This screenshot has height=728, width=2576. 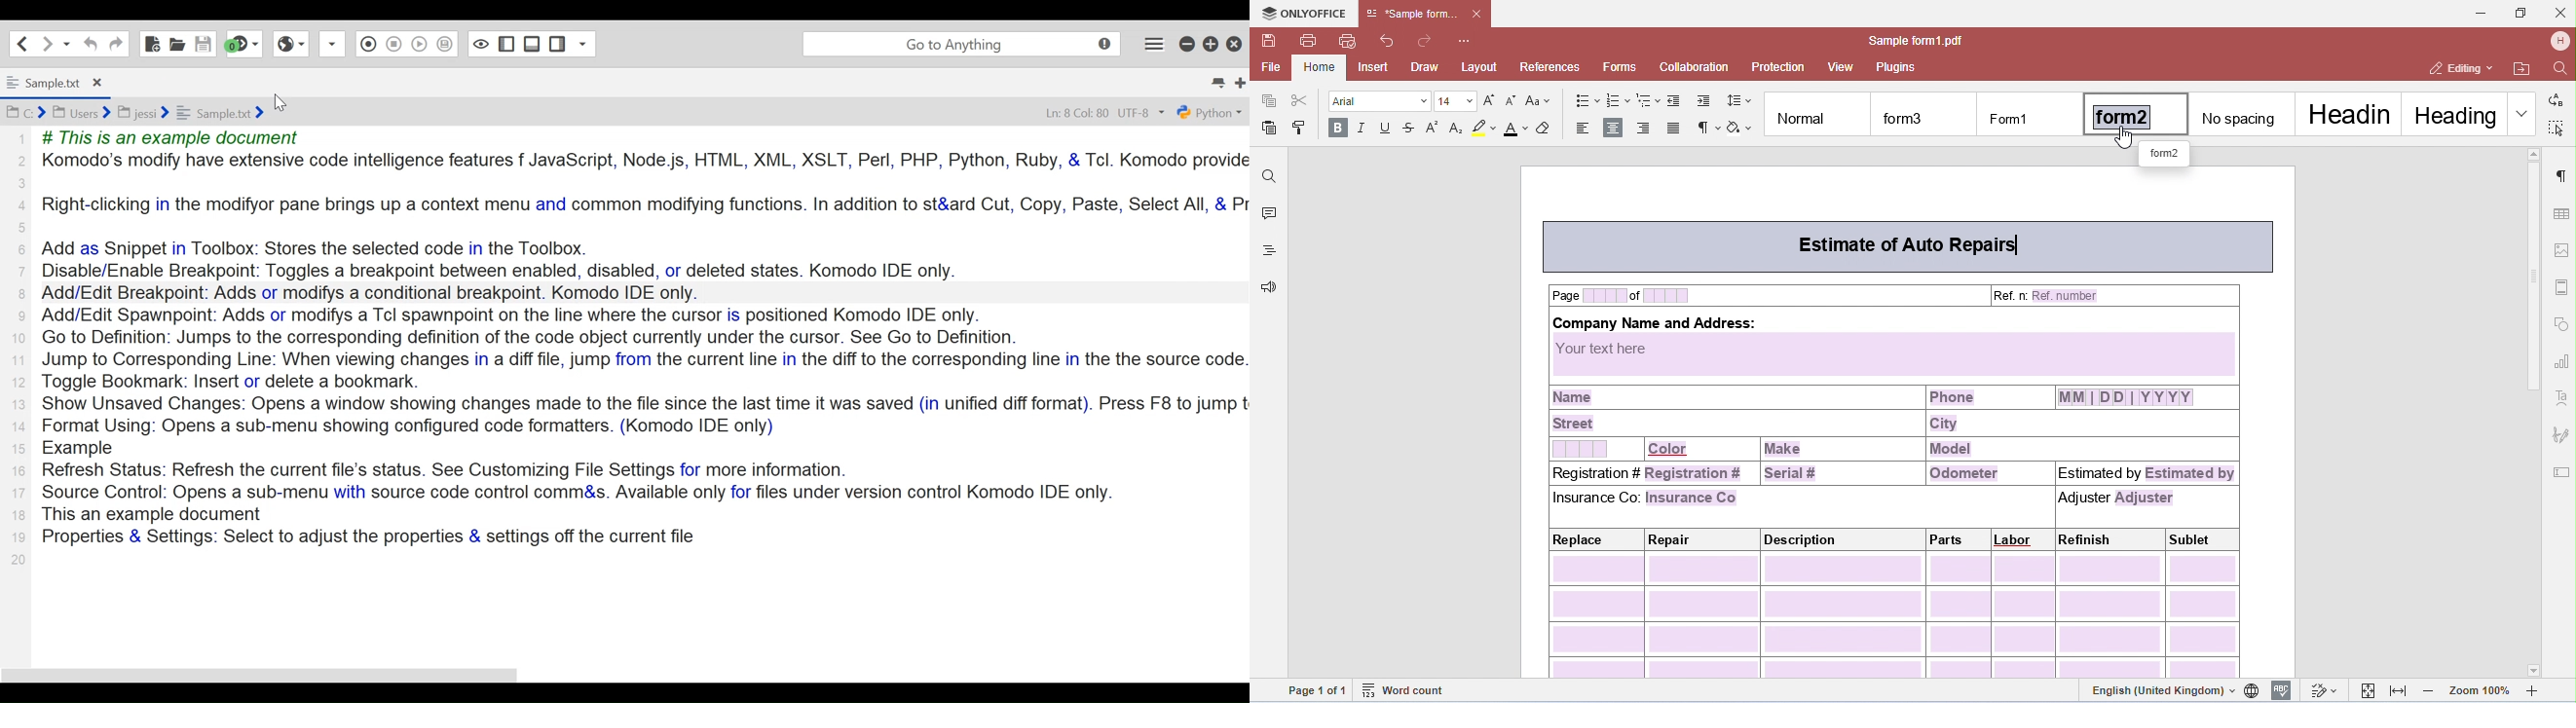 I want to click on Go Back on location, so click(x=20, y=43).